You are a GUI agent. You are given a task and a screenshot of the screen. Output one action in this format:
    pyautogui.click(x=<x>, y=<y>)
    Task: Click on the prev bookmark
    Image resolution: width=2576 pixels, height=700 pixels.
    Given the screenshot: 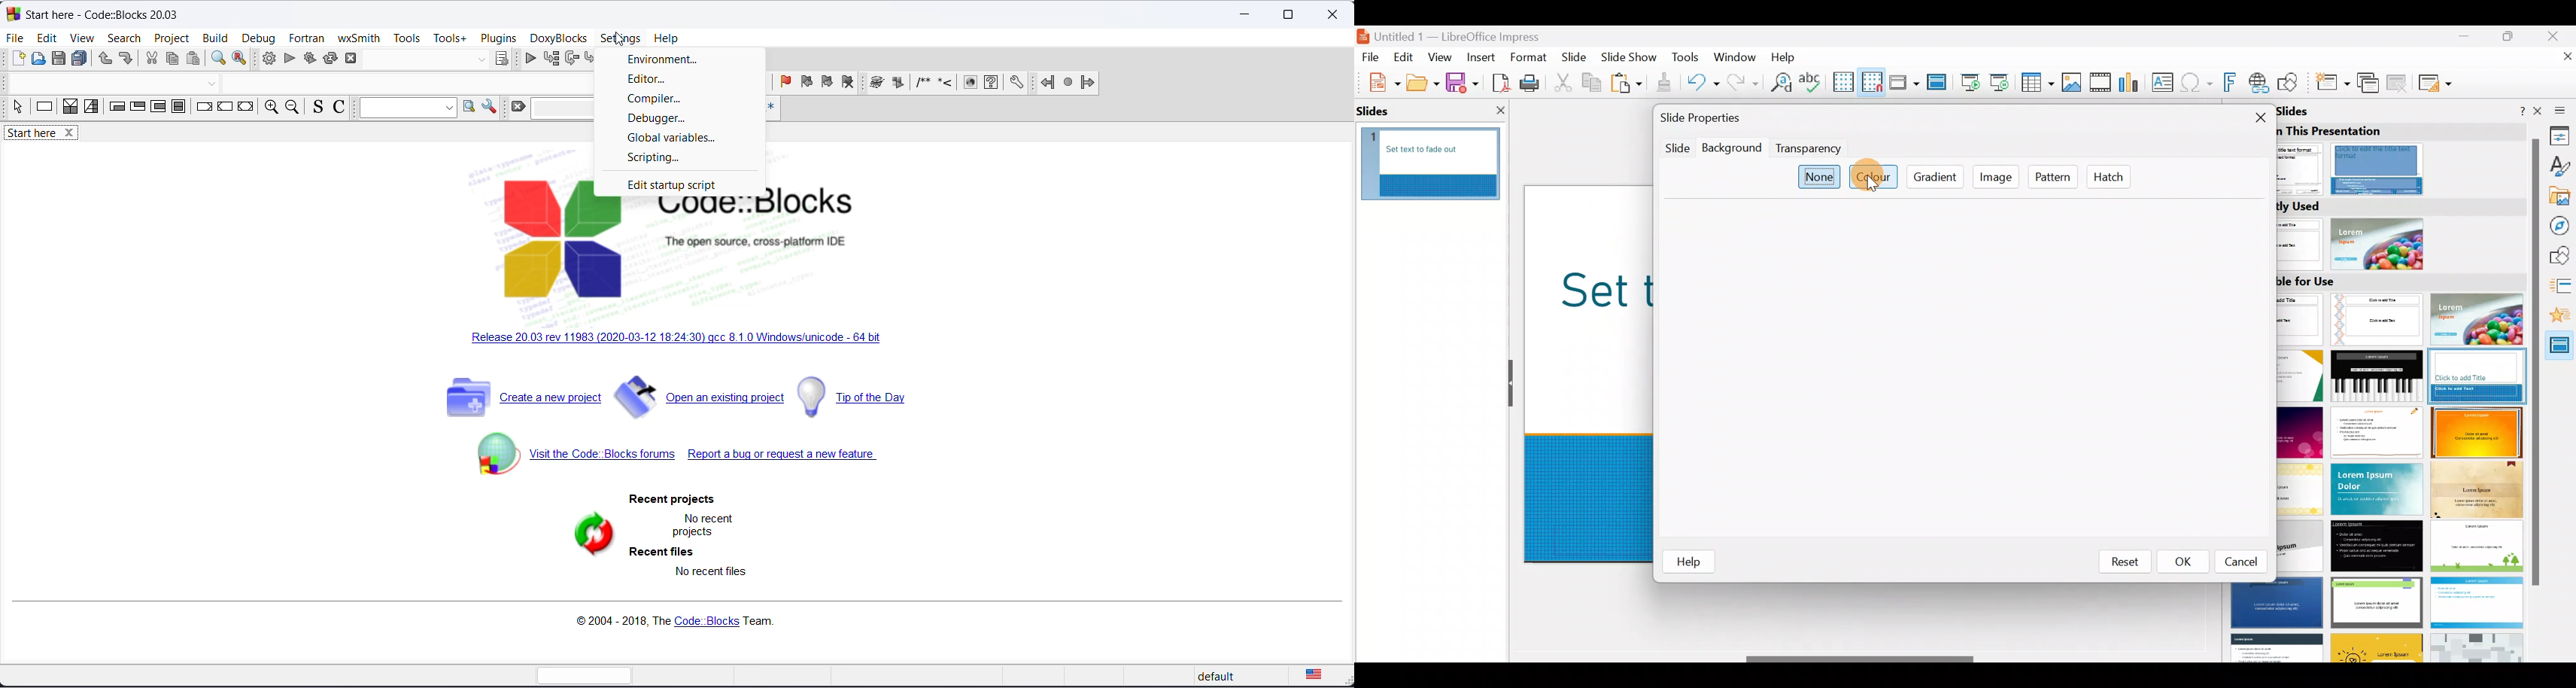 What is the action you would take?
    pyautogui.click(x=805, y=81)
    